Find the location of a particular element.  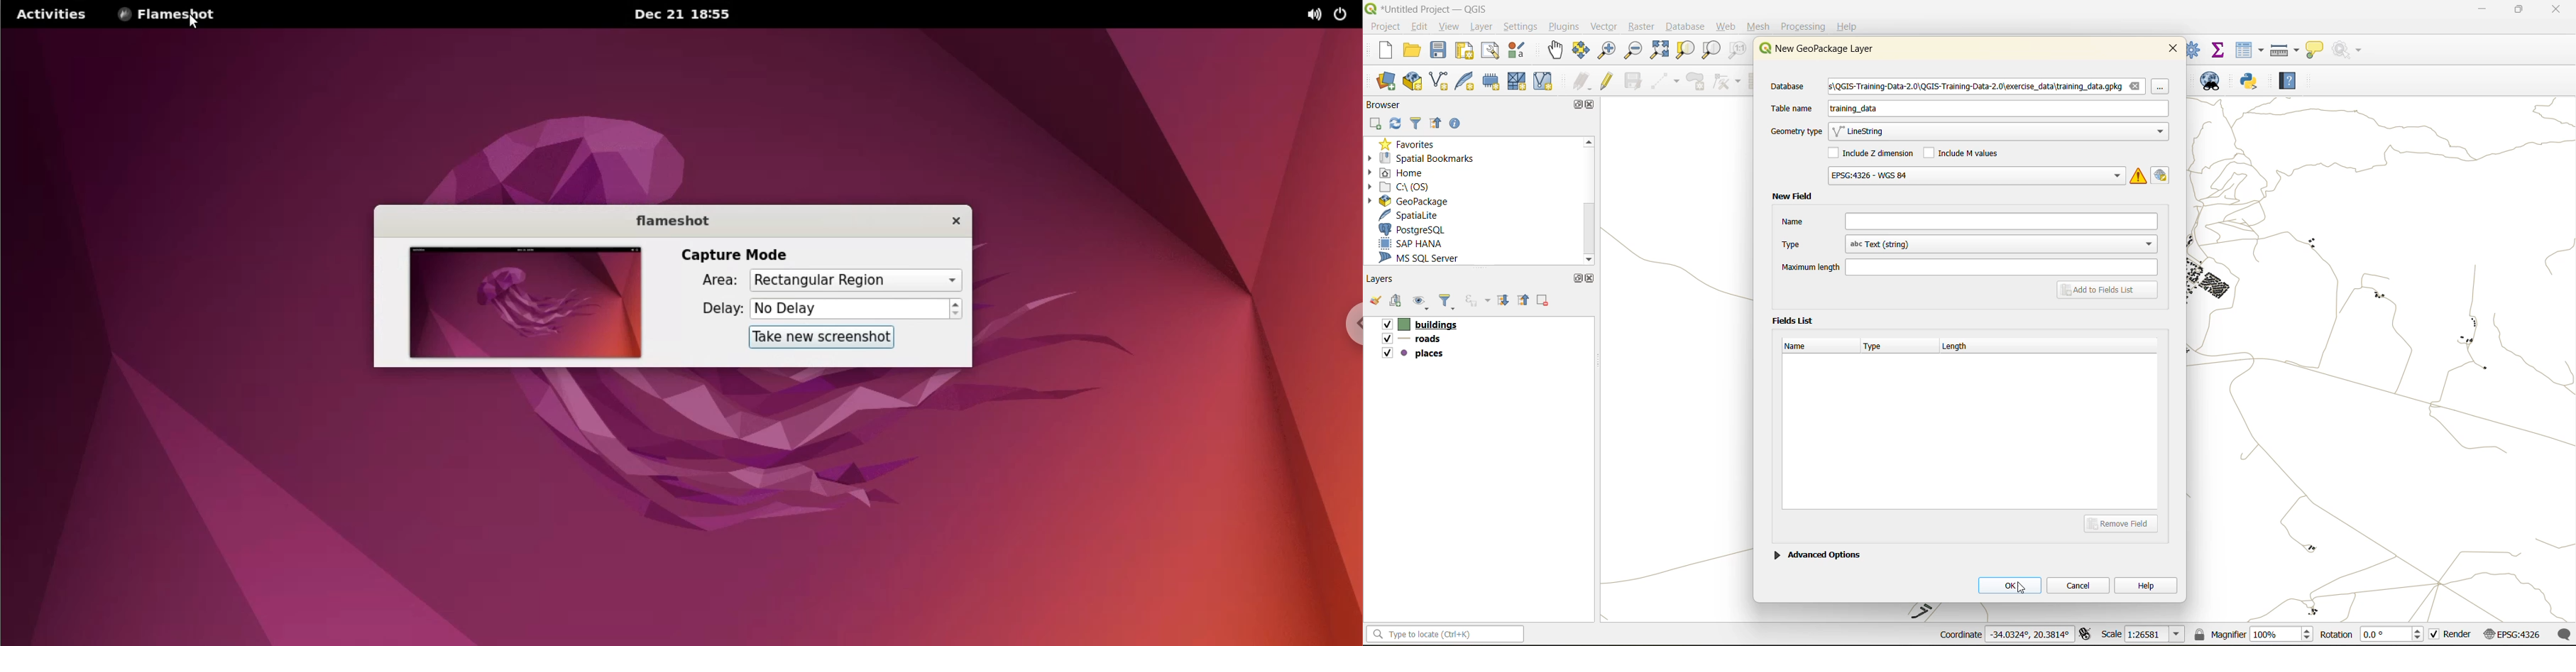

close is located at coordinates (2173, 47).